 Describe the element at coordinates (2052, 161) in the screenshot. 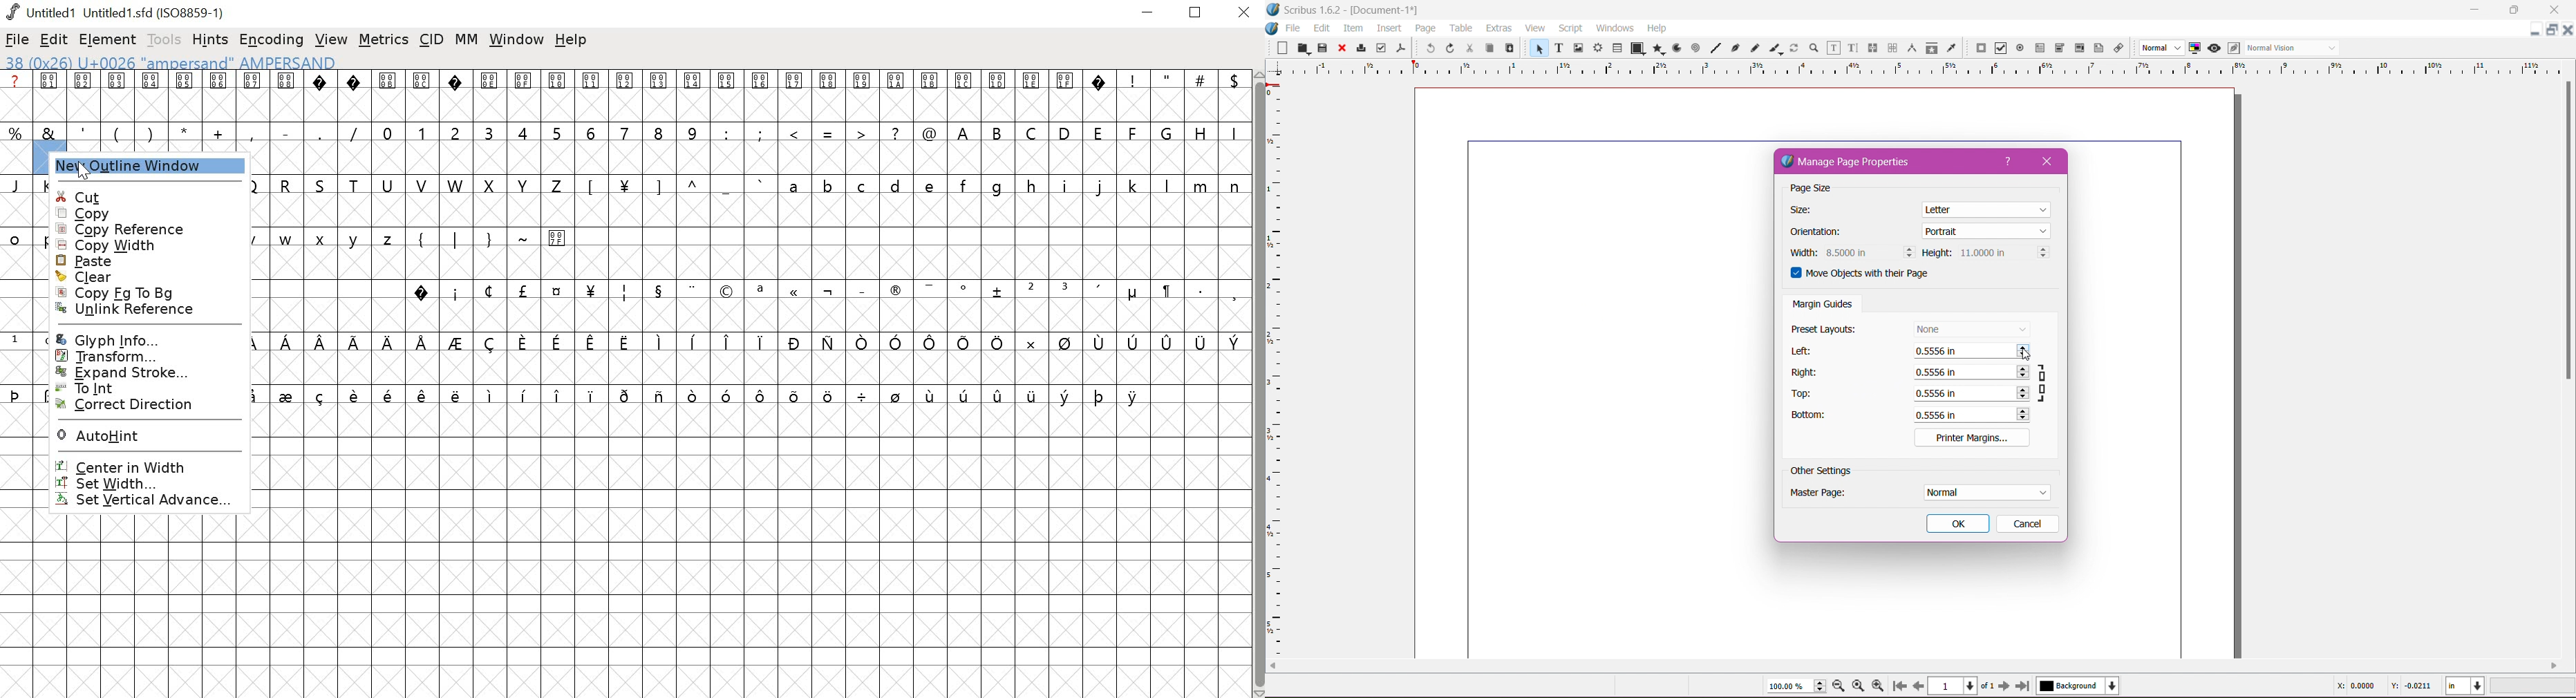

I see `Close` at that location.